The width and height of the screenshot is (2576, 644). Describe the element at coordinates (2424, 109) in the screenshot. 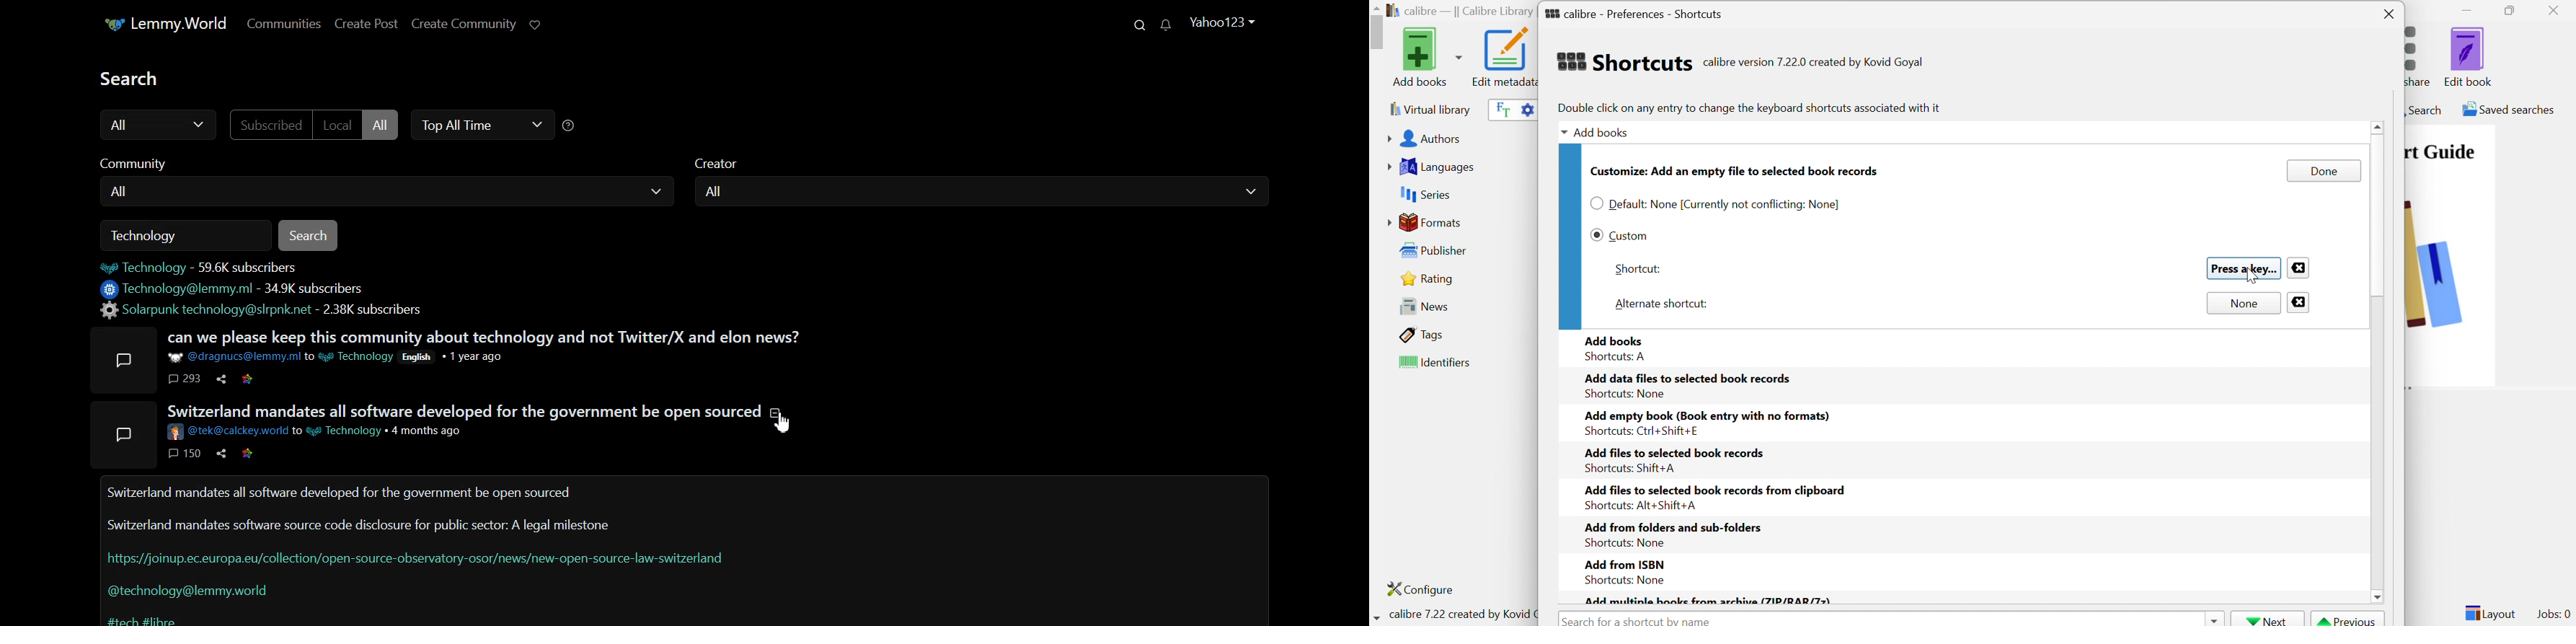

I see `Search` at that location.